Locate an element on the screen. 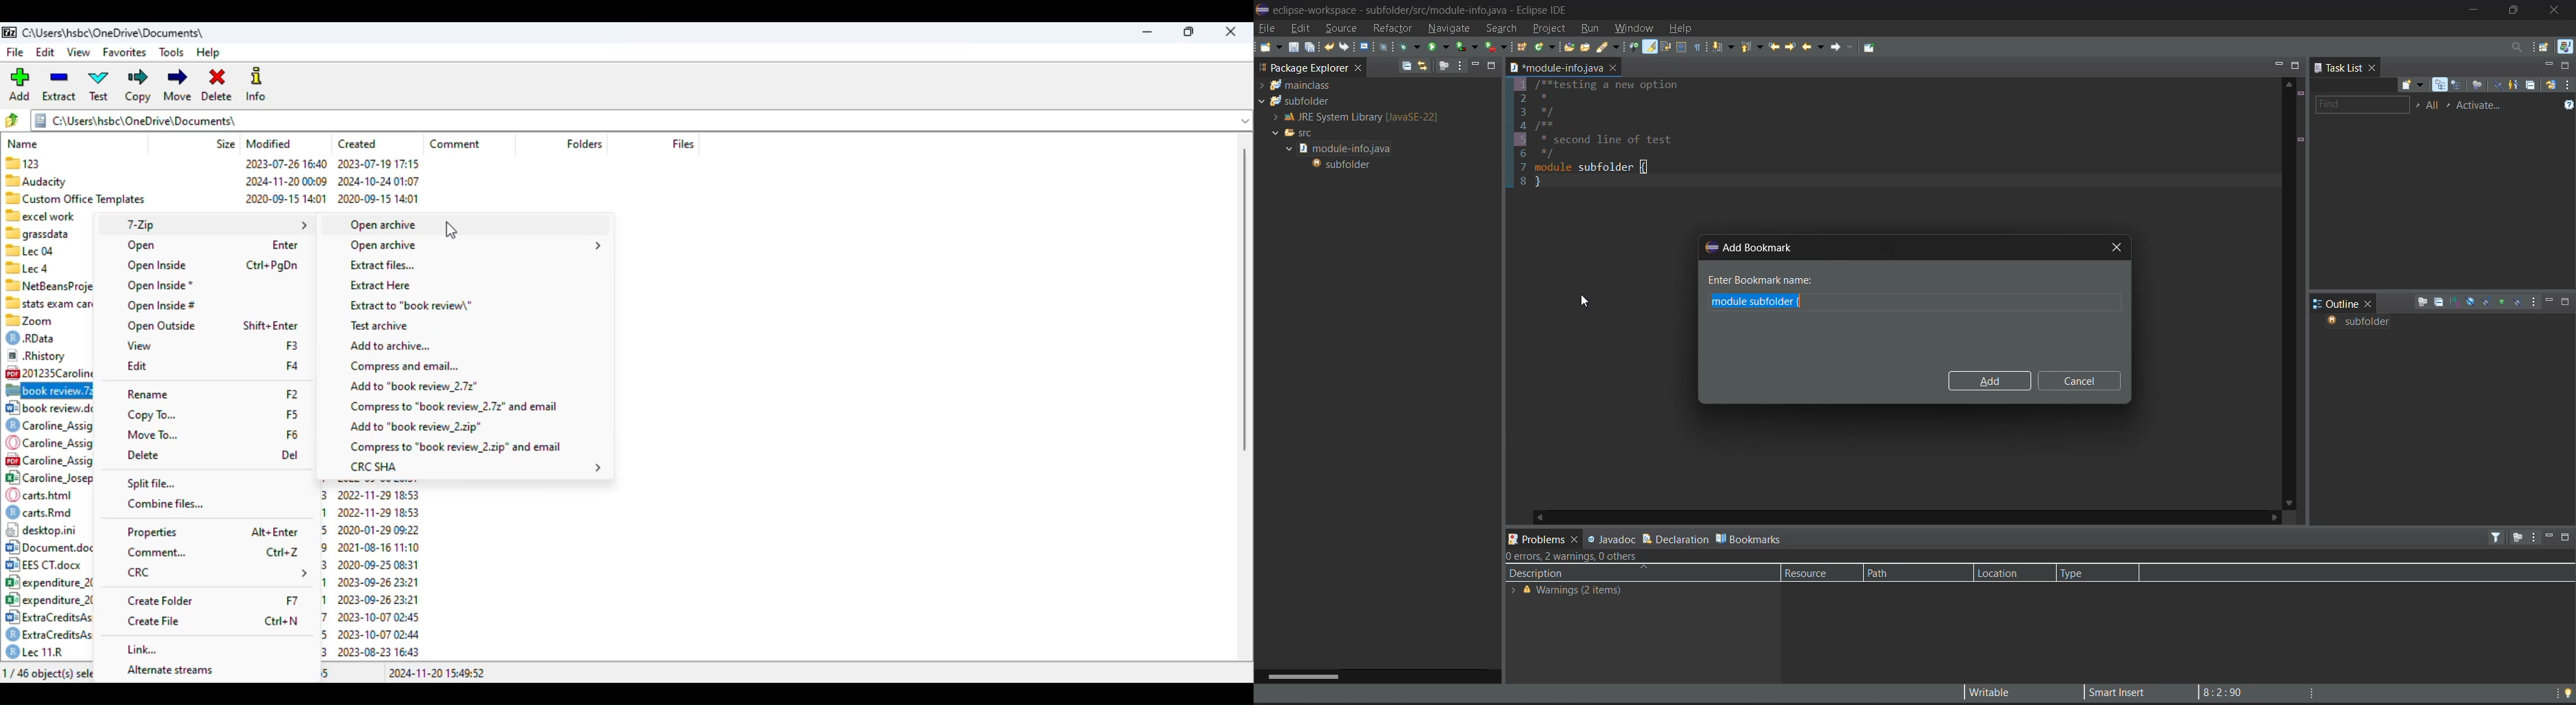 The width and height of the screenshot is (2576, 728). open is located at coordinates (142, 245).